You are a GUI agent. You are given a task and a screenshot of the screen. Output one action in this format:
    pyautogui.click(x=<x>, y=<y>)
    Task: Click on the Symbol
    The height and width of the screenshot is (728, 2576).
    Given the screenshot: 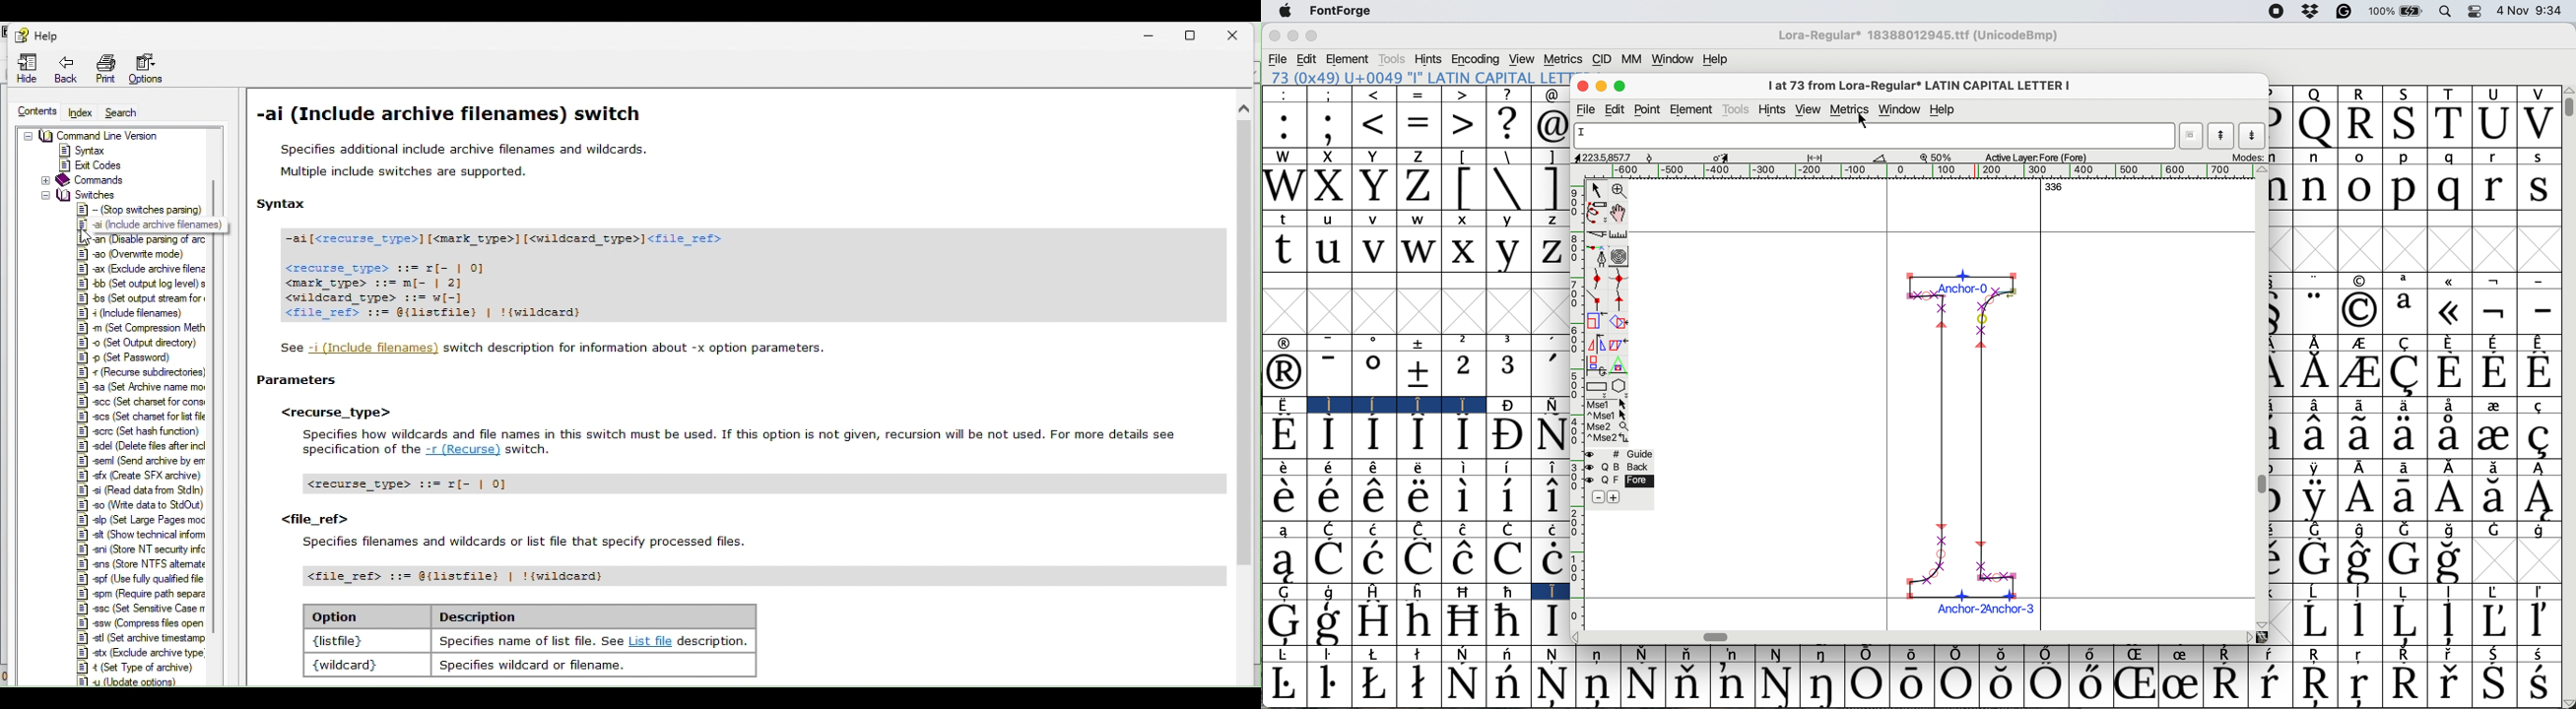 What is the action you would take?
    pyautogui.click(x=2496, y=591)
    